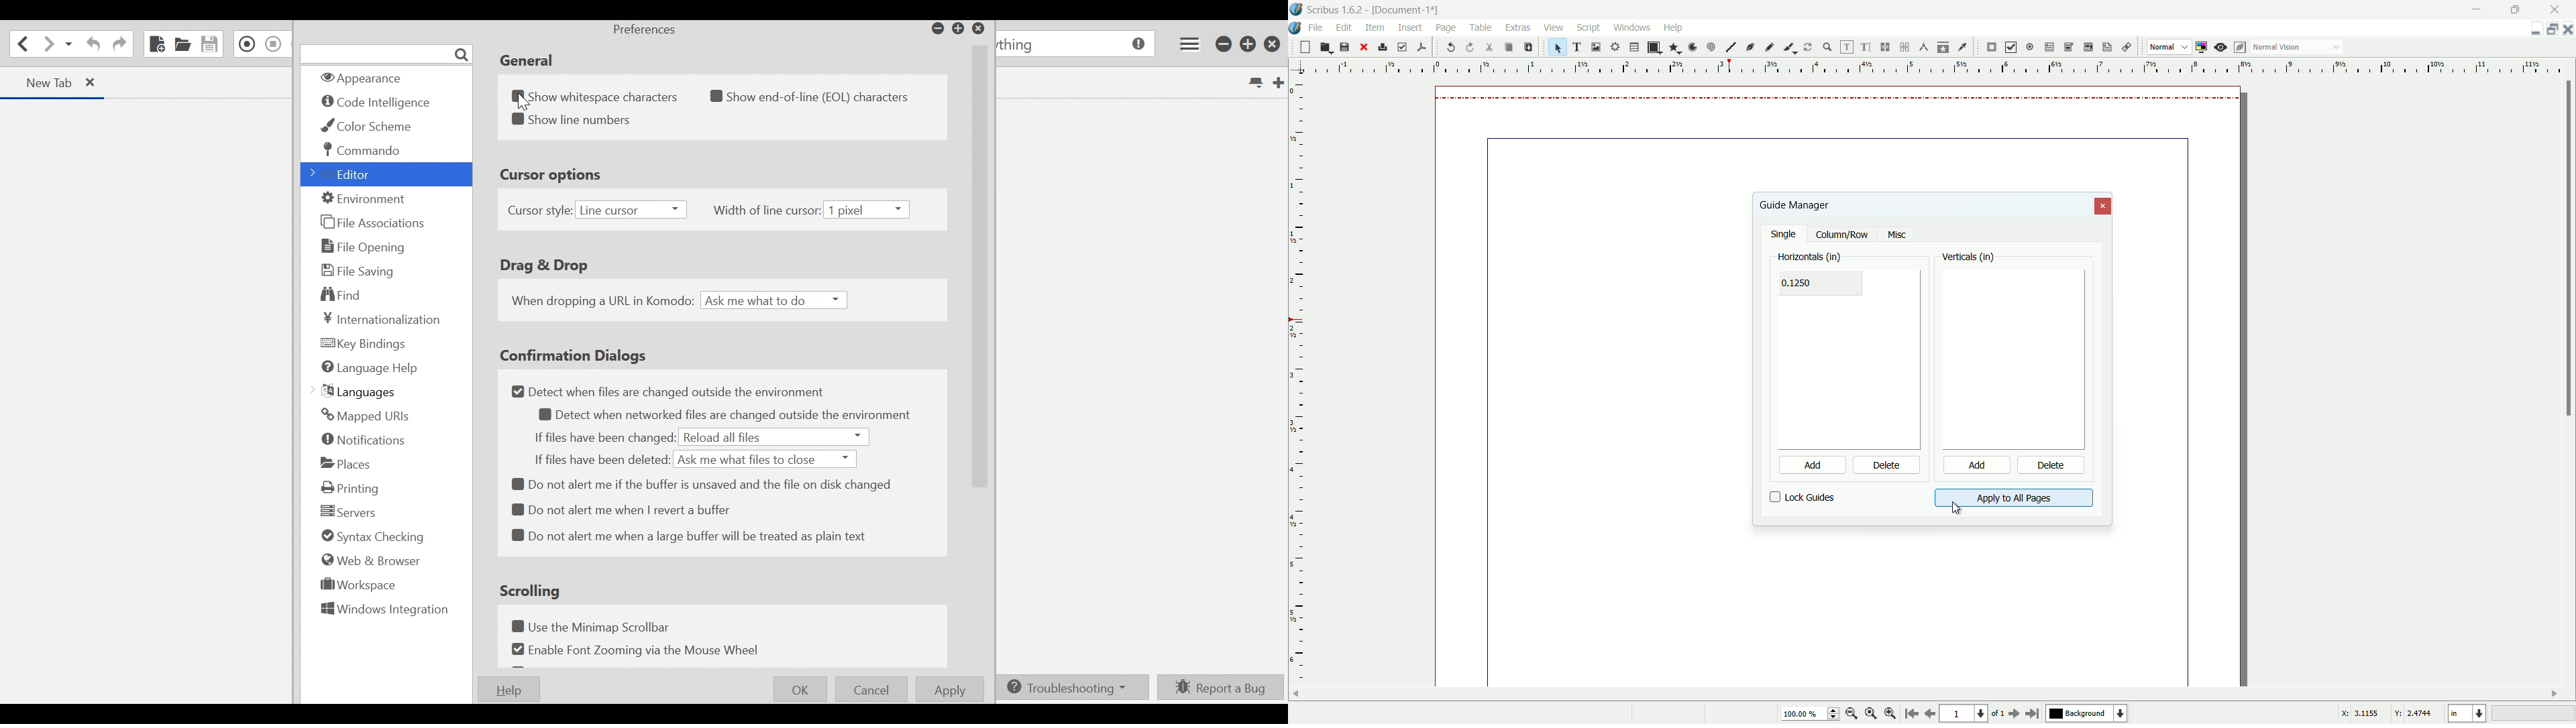 This screenshot has height=728, width=2576. I want to click on cursor, so click(1957, 508).